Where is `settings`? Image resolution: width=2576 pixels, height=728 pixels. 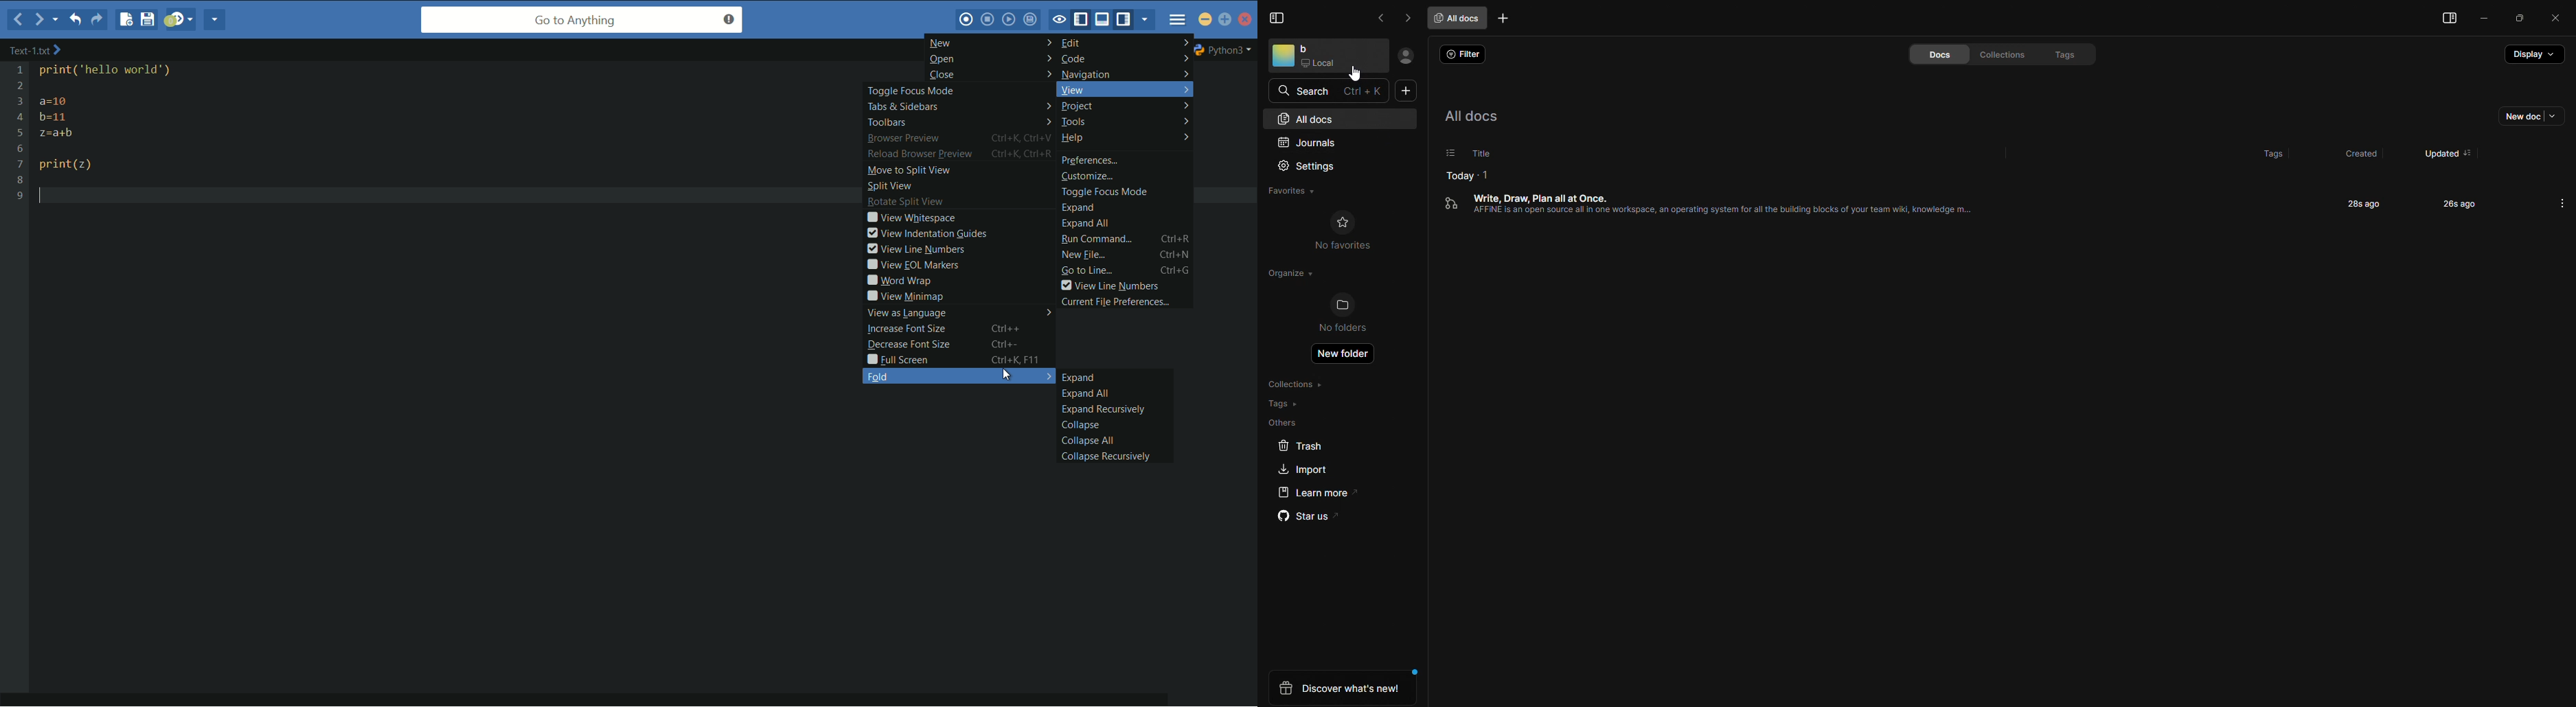 settings is located at coordinates (1311, 165).